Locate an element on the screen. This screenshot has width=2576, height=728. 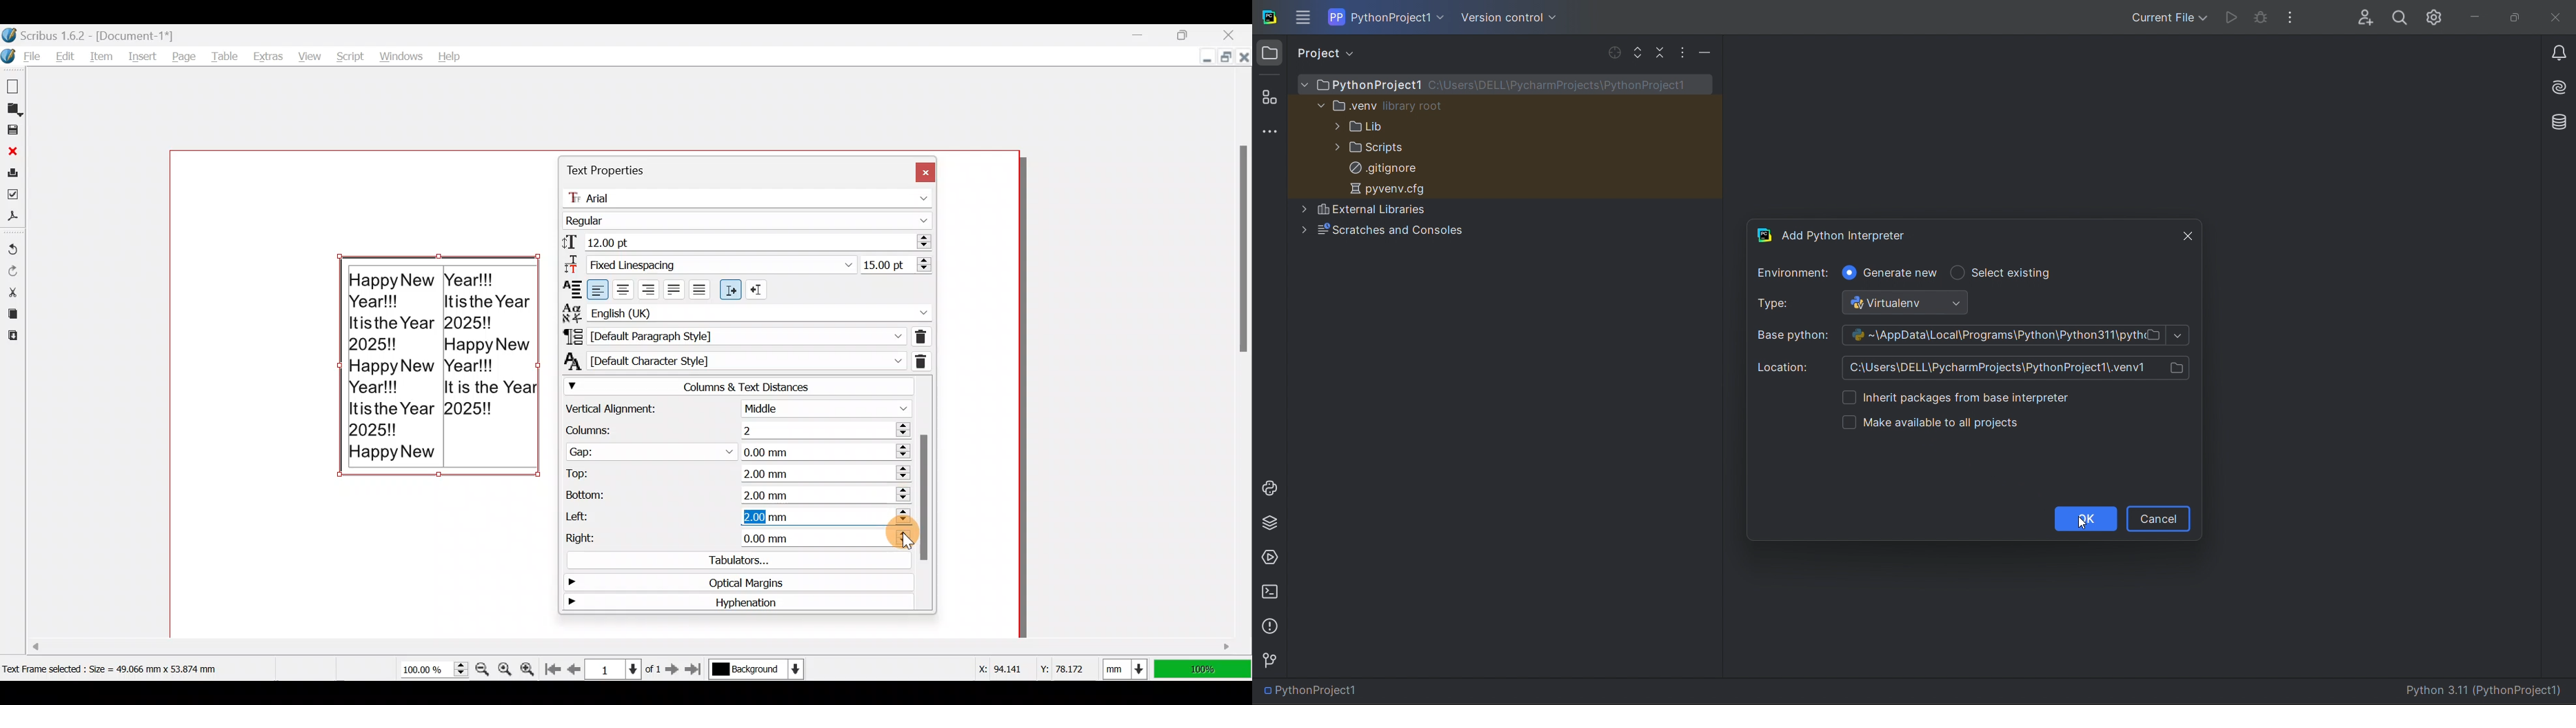
Remove direct character formatting is located at coordinates (927, 360).